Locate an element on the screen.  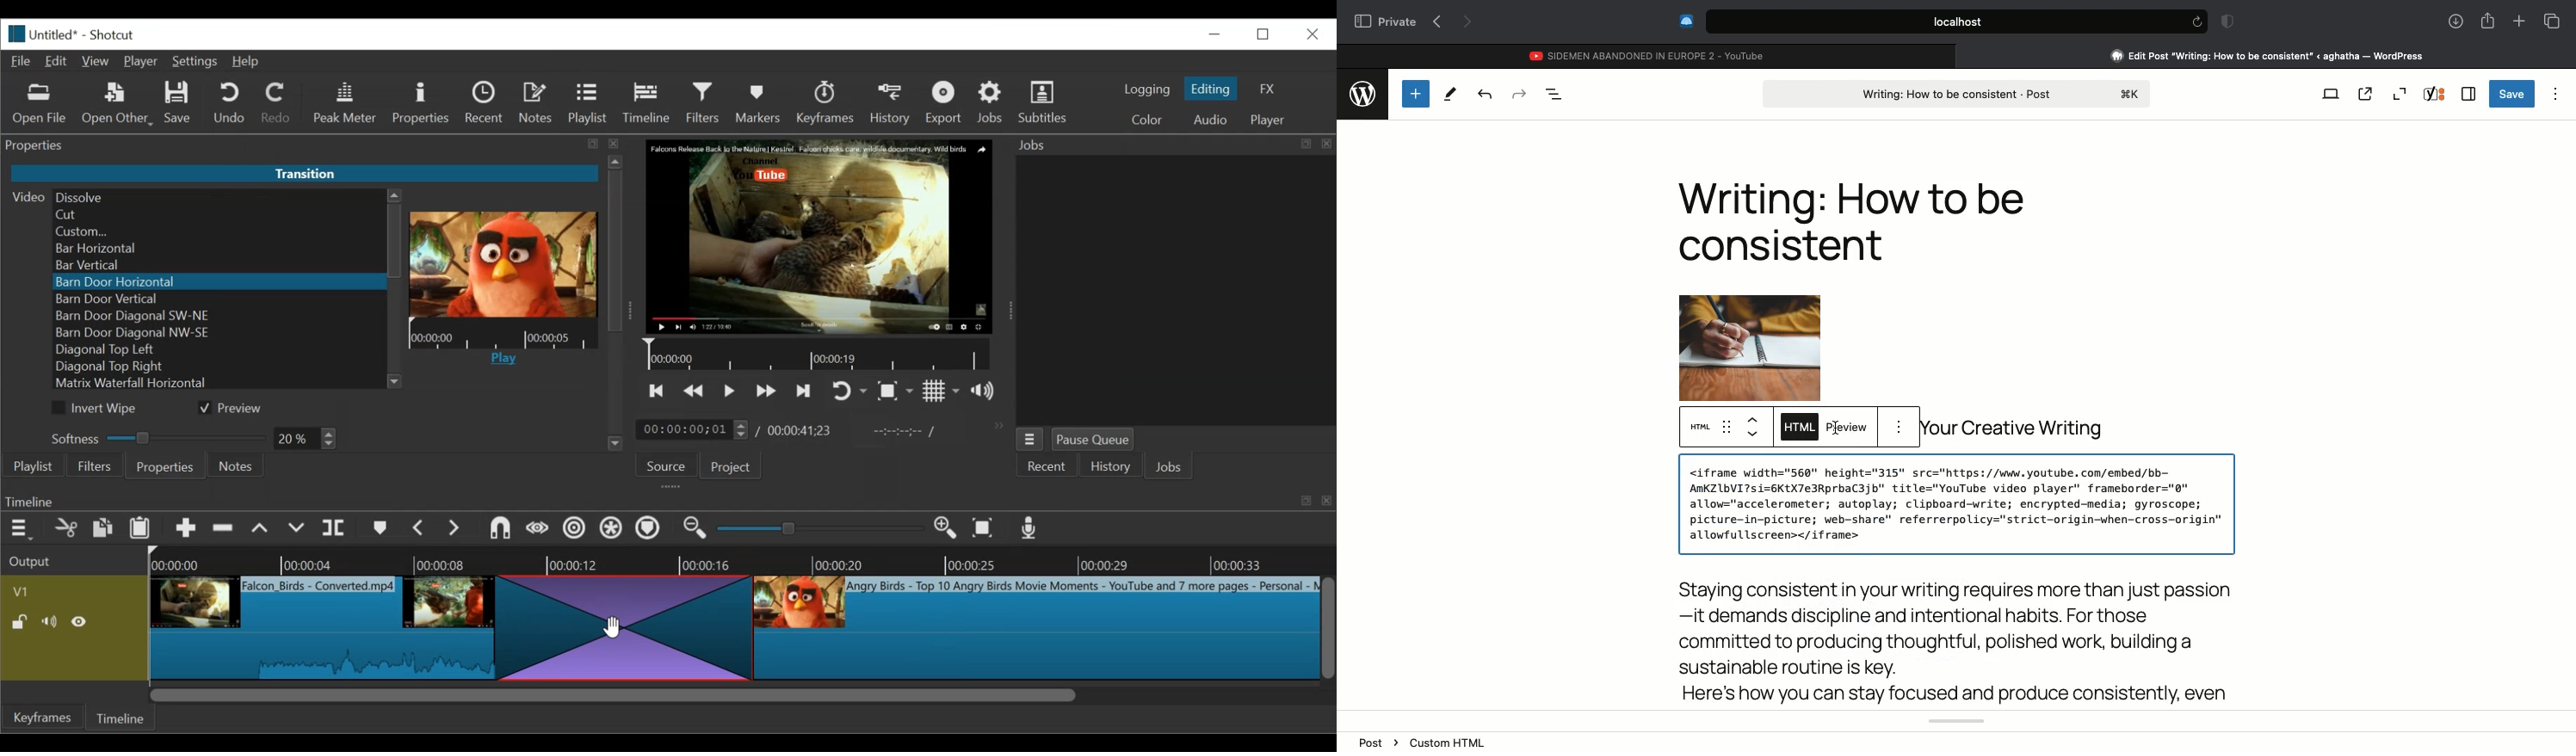
Bar Vertical is located at coordinates (217, 267).